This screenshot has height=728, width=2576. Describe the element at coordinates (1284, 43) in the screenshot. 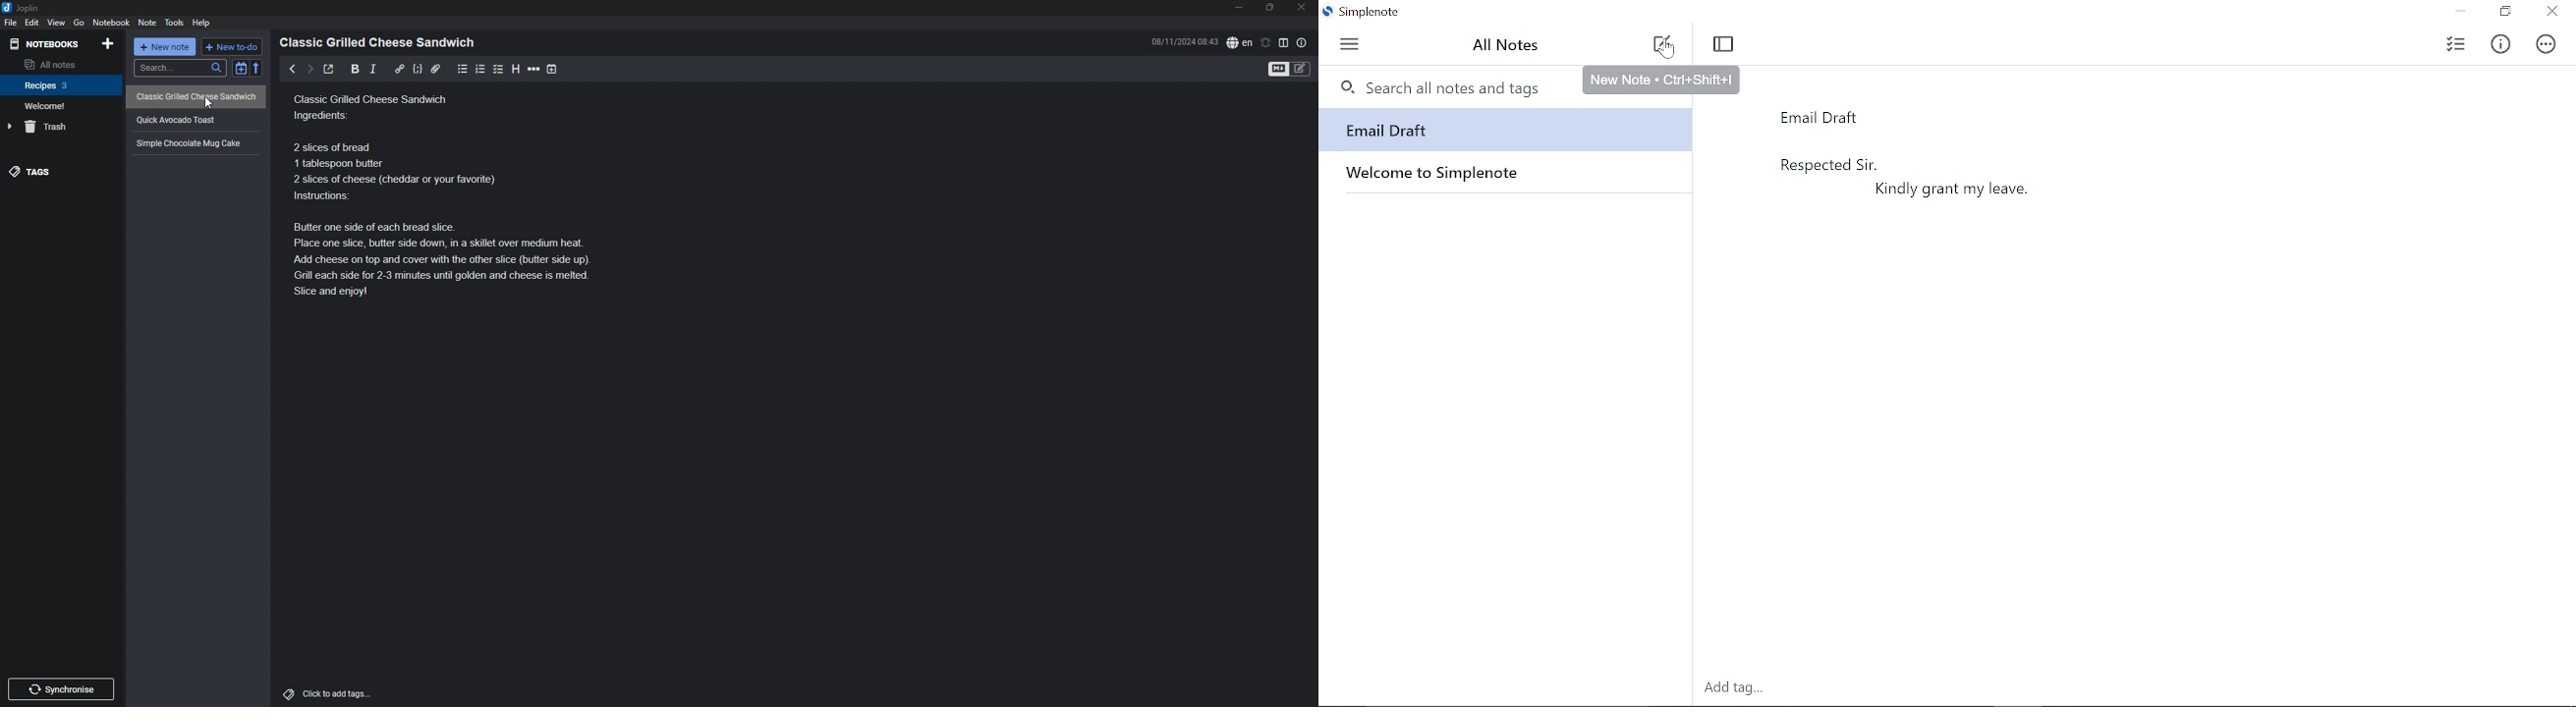

I see `toggle editor layout` at that location.